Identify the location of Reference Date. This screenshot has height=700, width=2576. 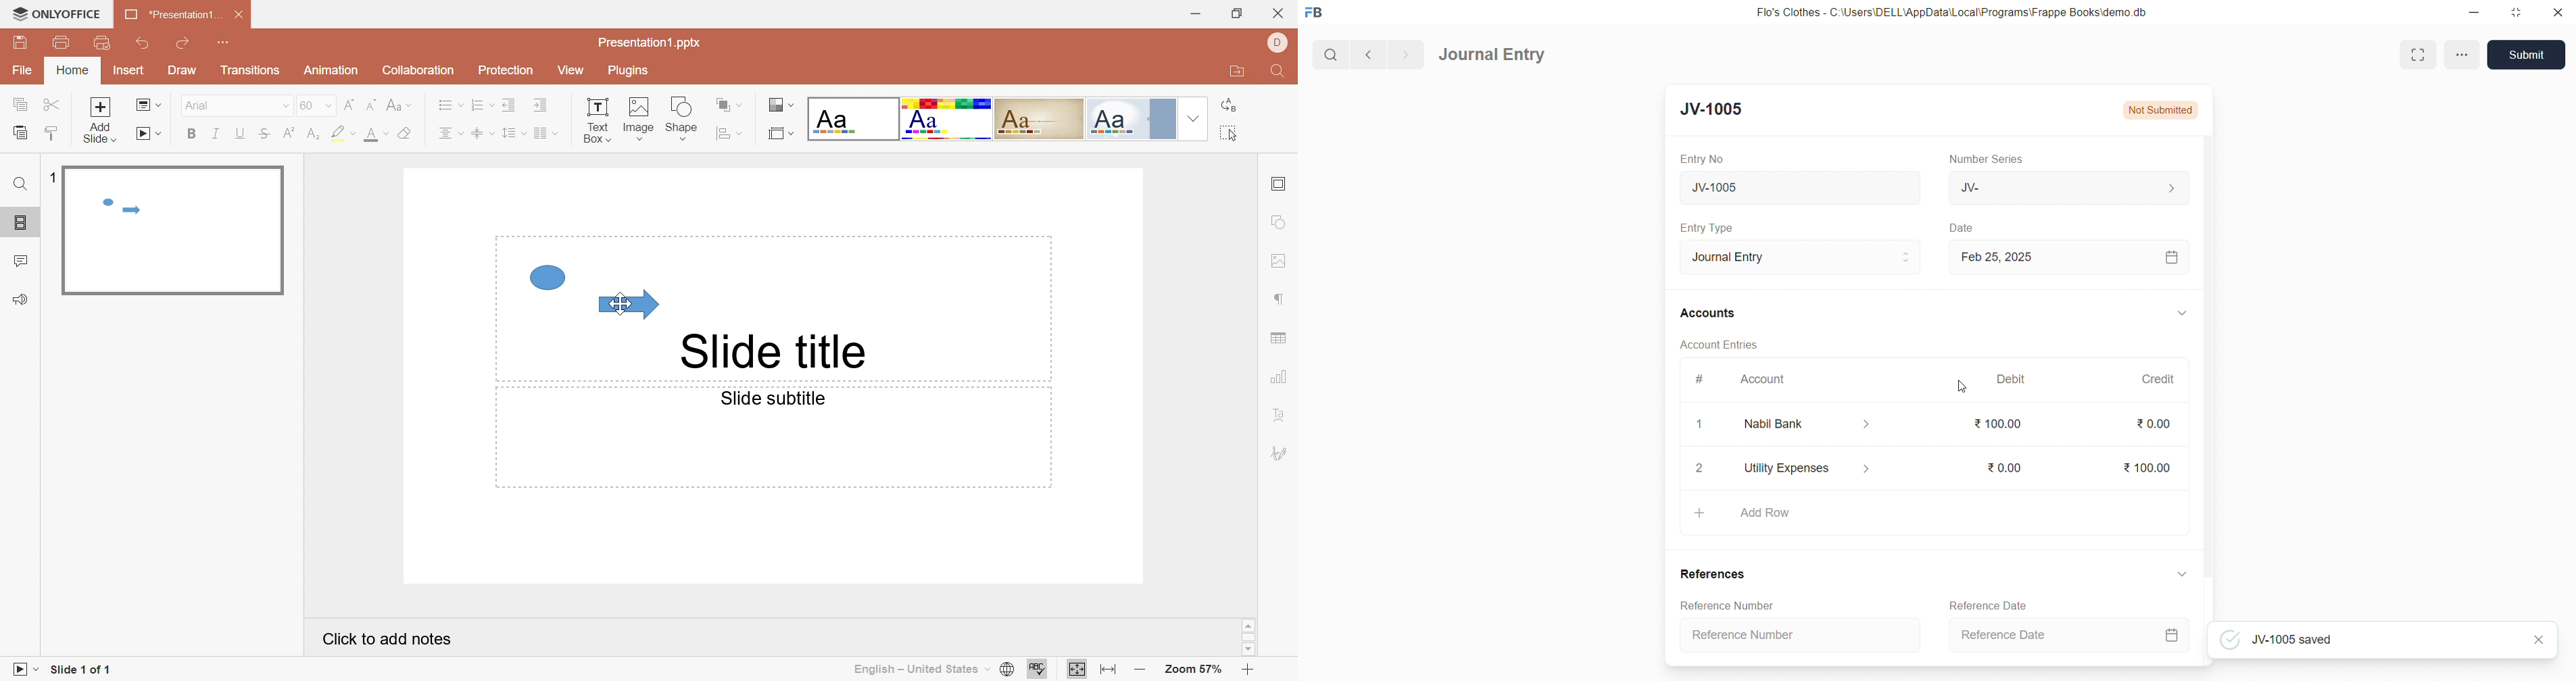
(1985, 604).